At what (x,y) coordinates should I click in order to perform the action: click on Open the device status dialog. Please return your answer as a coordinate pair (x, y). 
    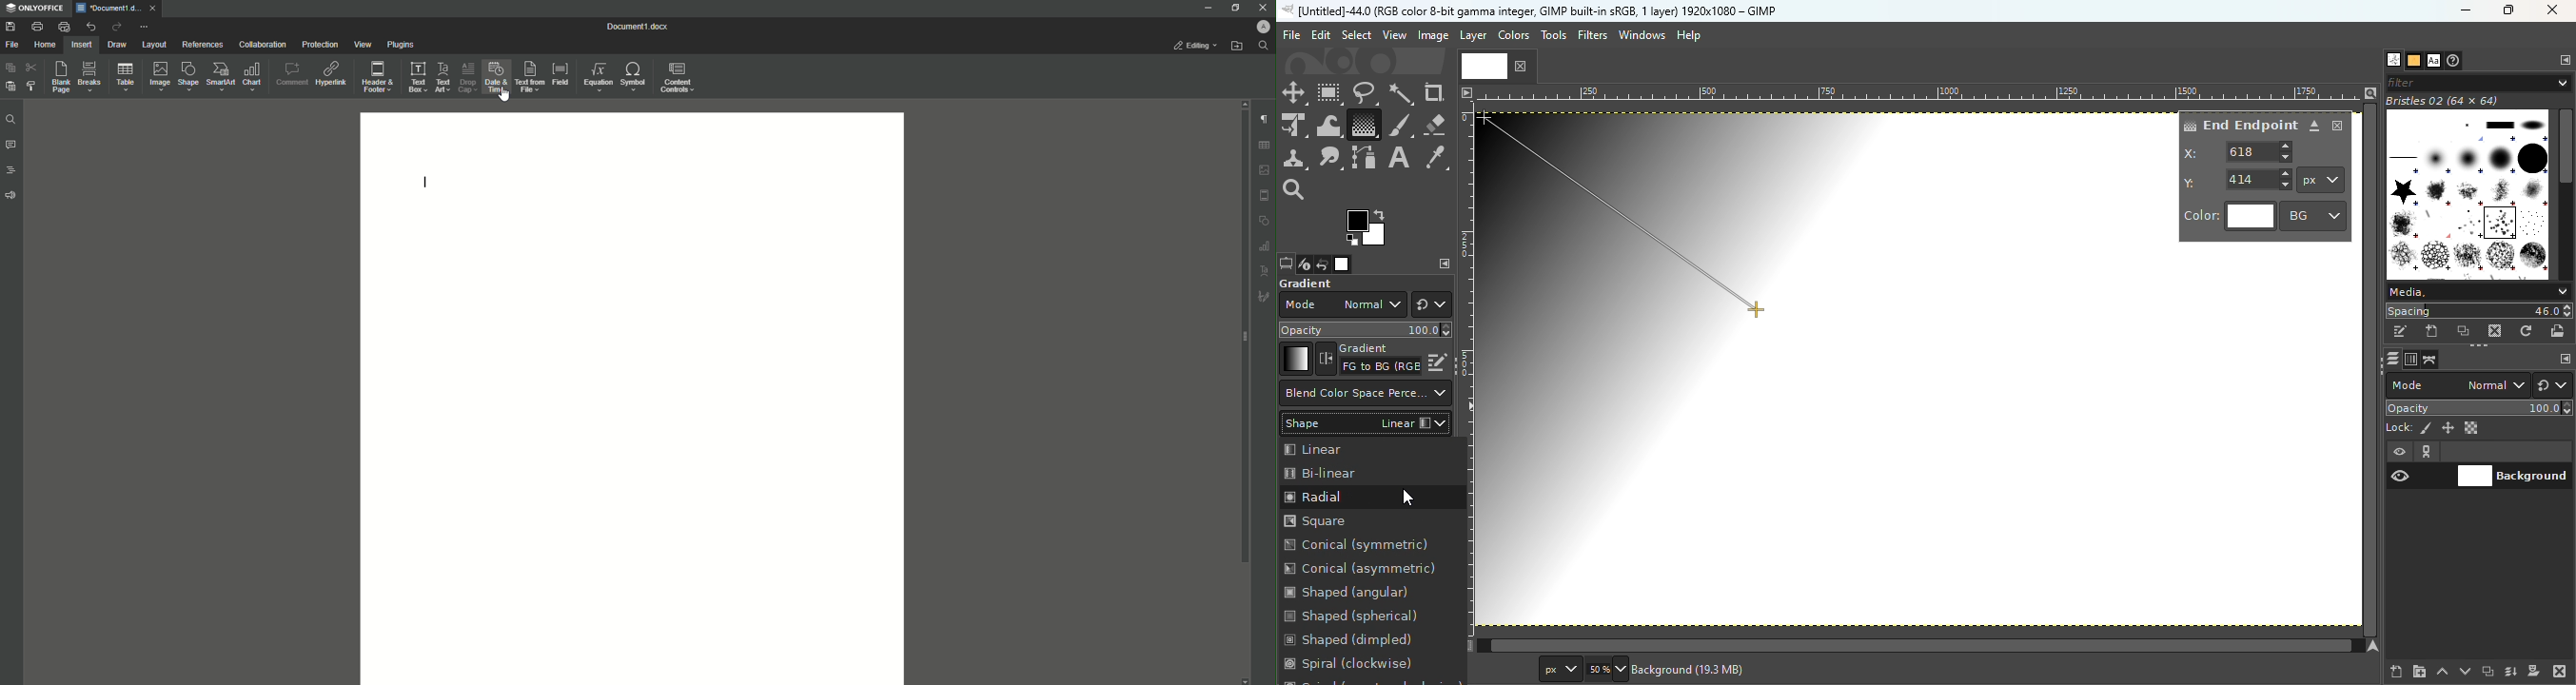
    Looking at the image, I should click on (1303, 265).